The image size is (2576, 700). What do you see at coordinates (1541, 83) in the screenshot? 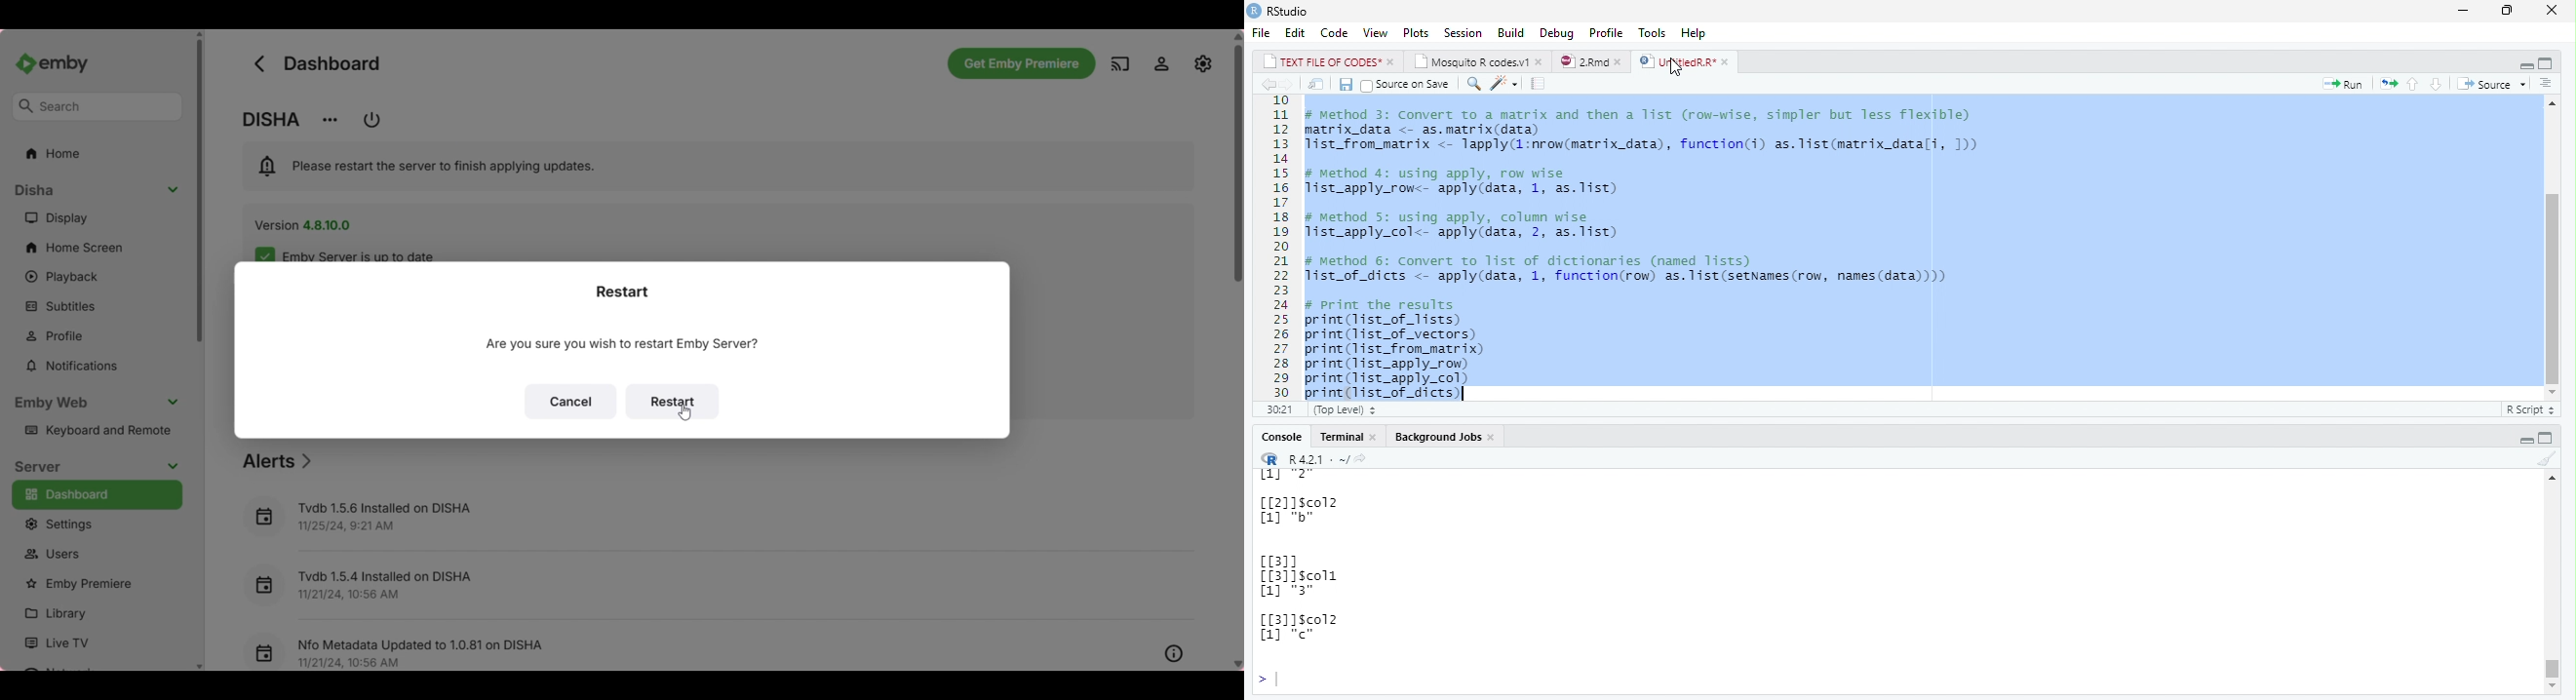
I see `compile report` at bounding box center [1541, 83].